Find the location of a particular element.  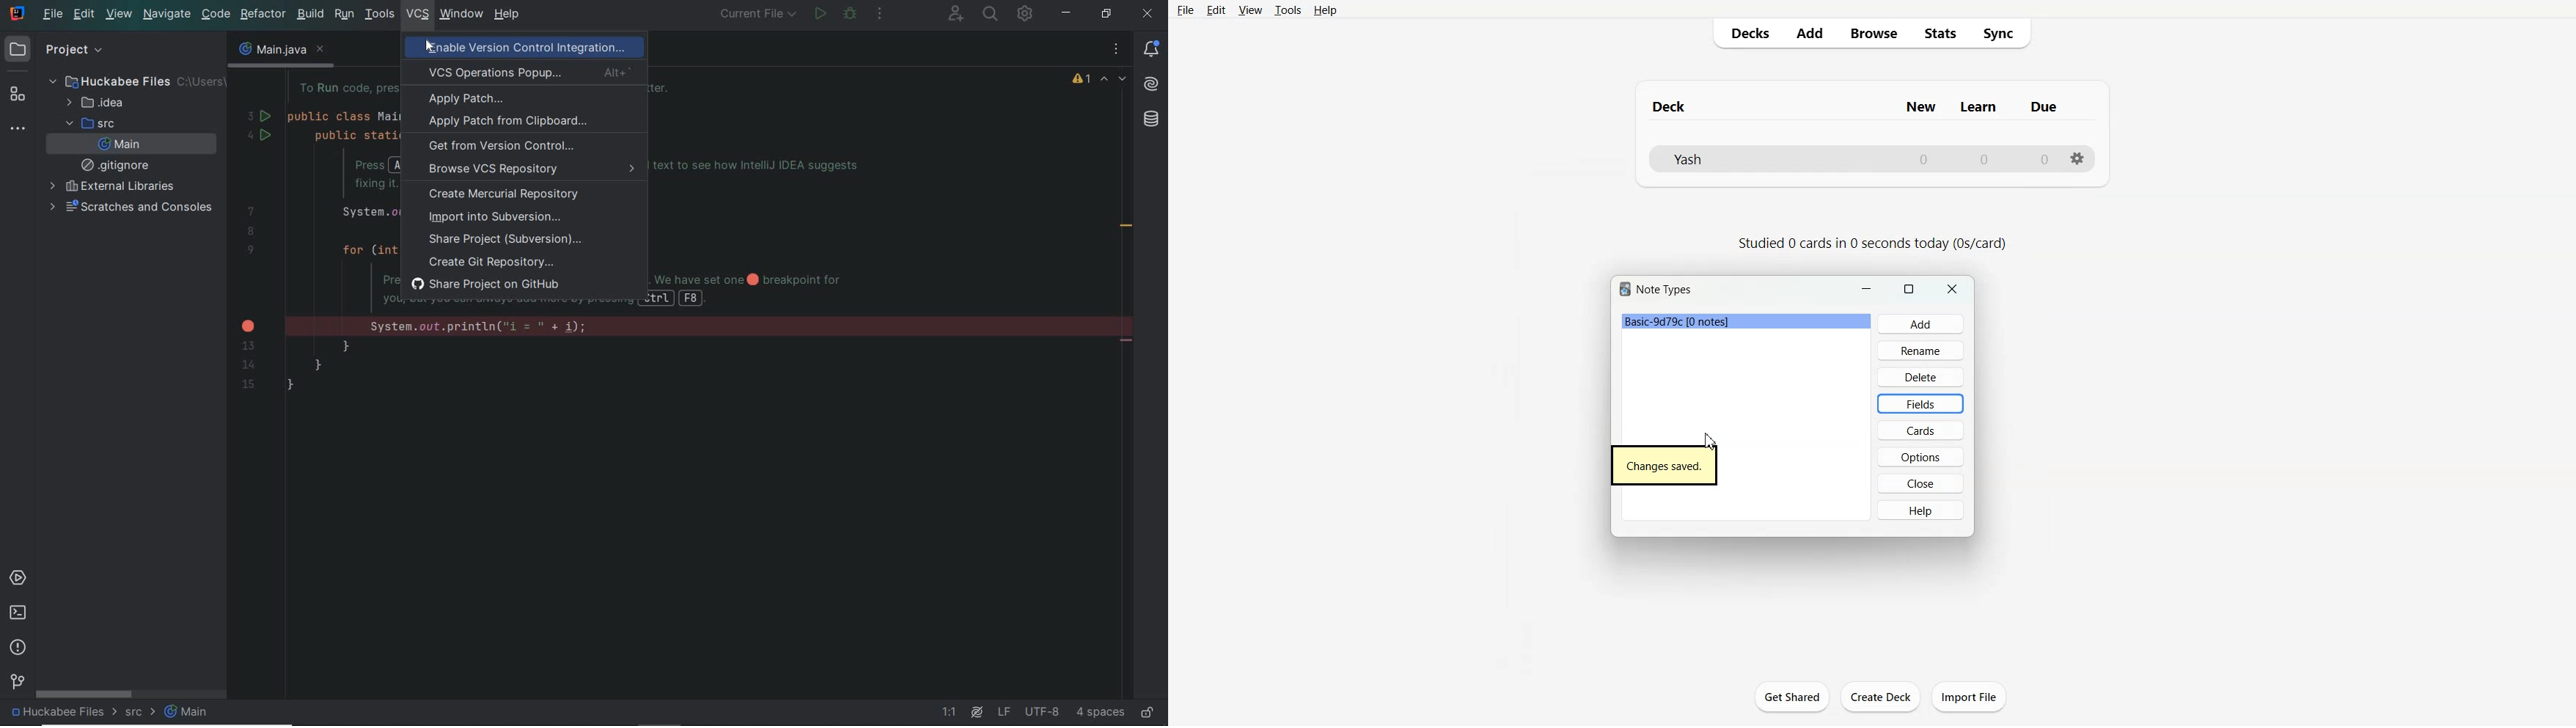

Add is located at coordinates (1920, 323).